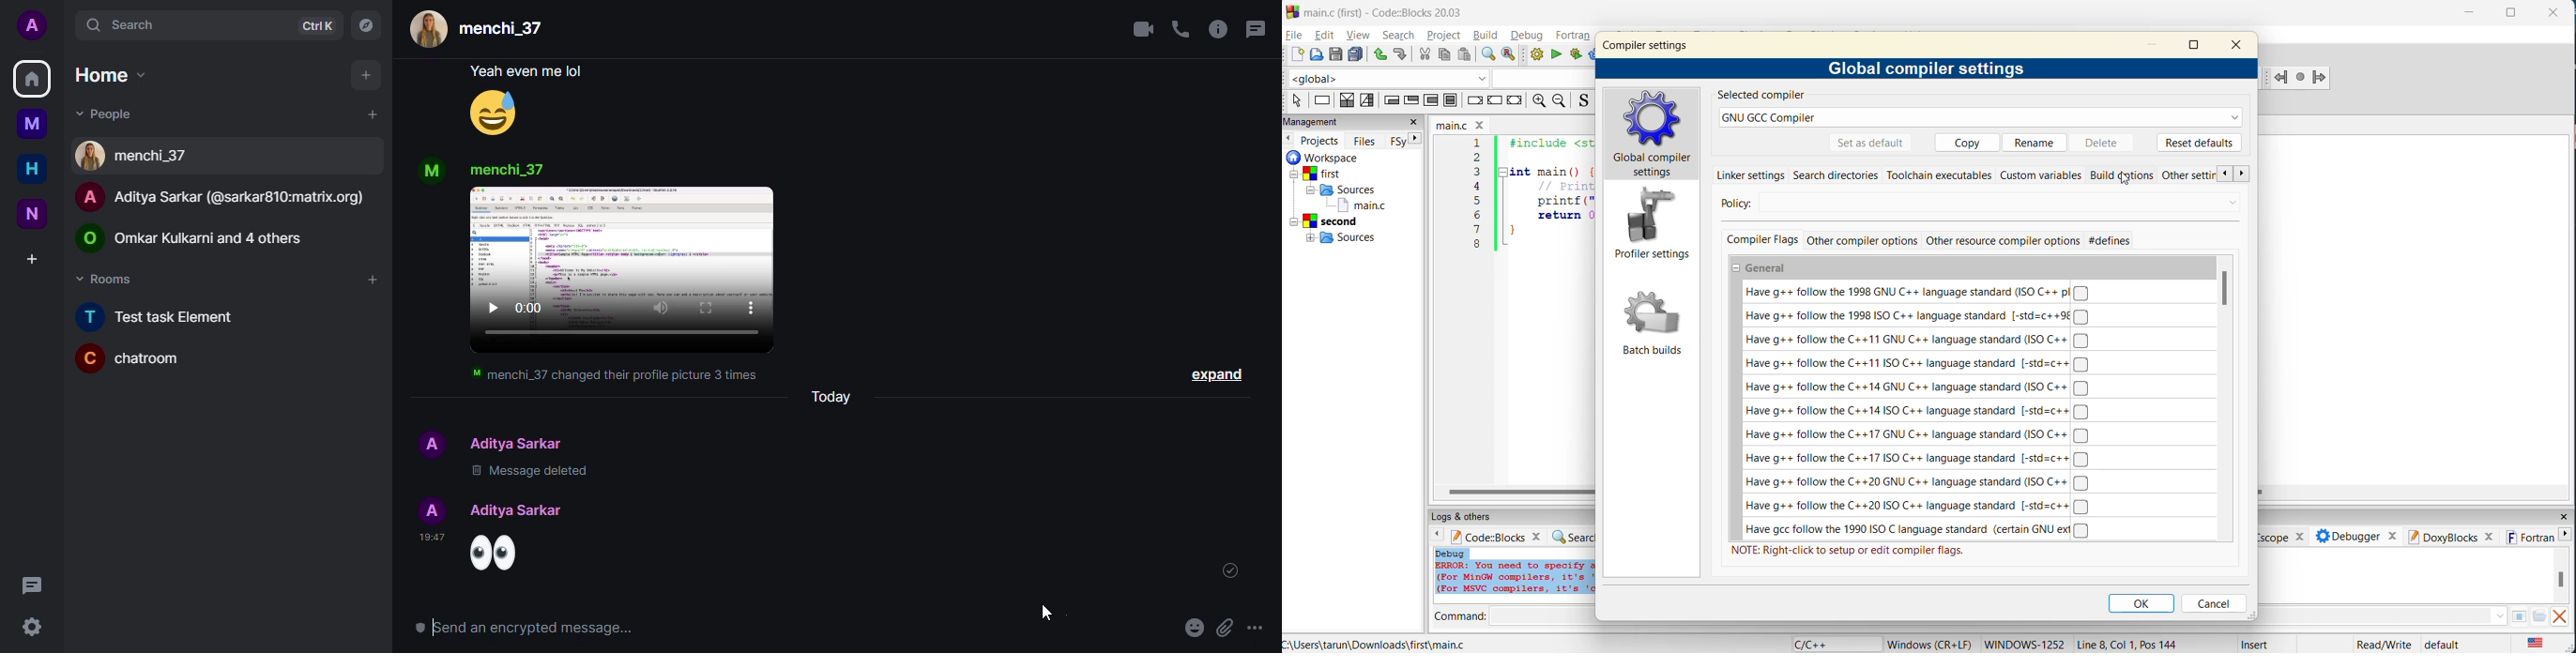  What do you see at coordinates (1921, 341) in the screenshot?
I see `Have g++ follow the C++11 GNU C++ language standard (ISO C++` at bounding box center [1921, 341].